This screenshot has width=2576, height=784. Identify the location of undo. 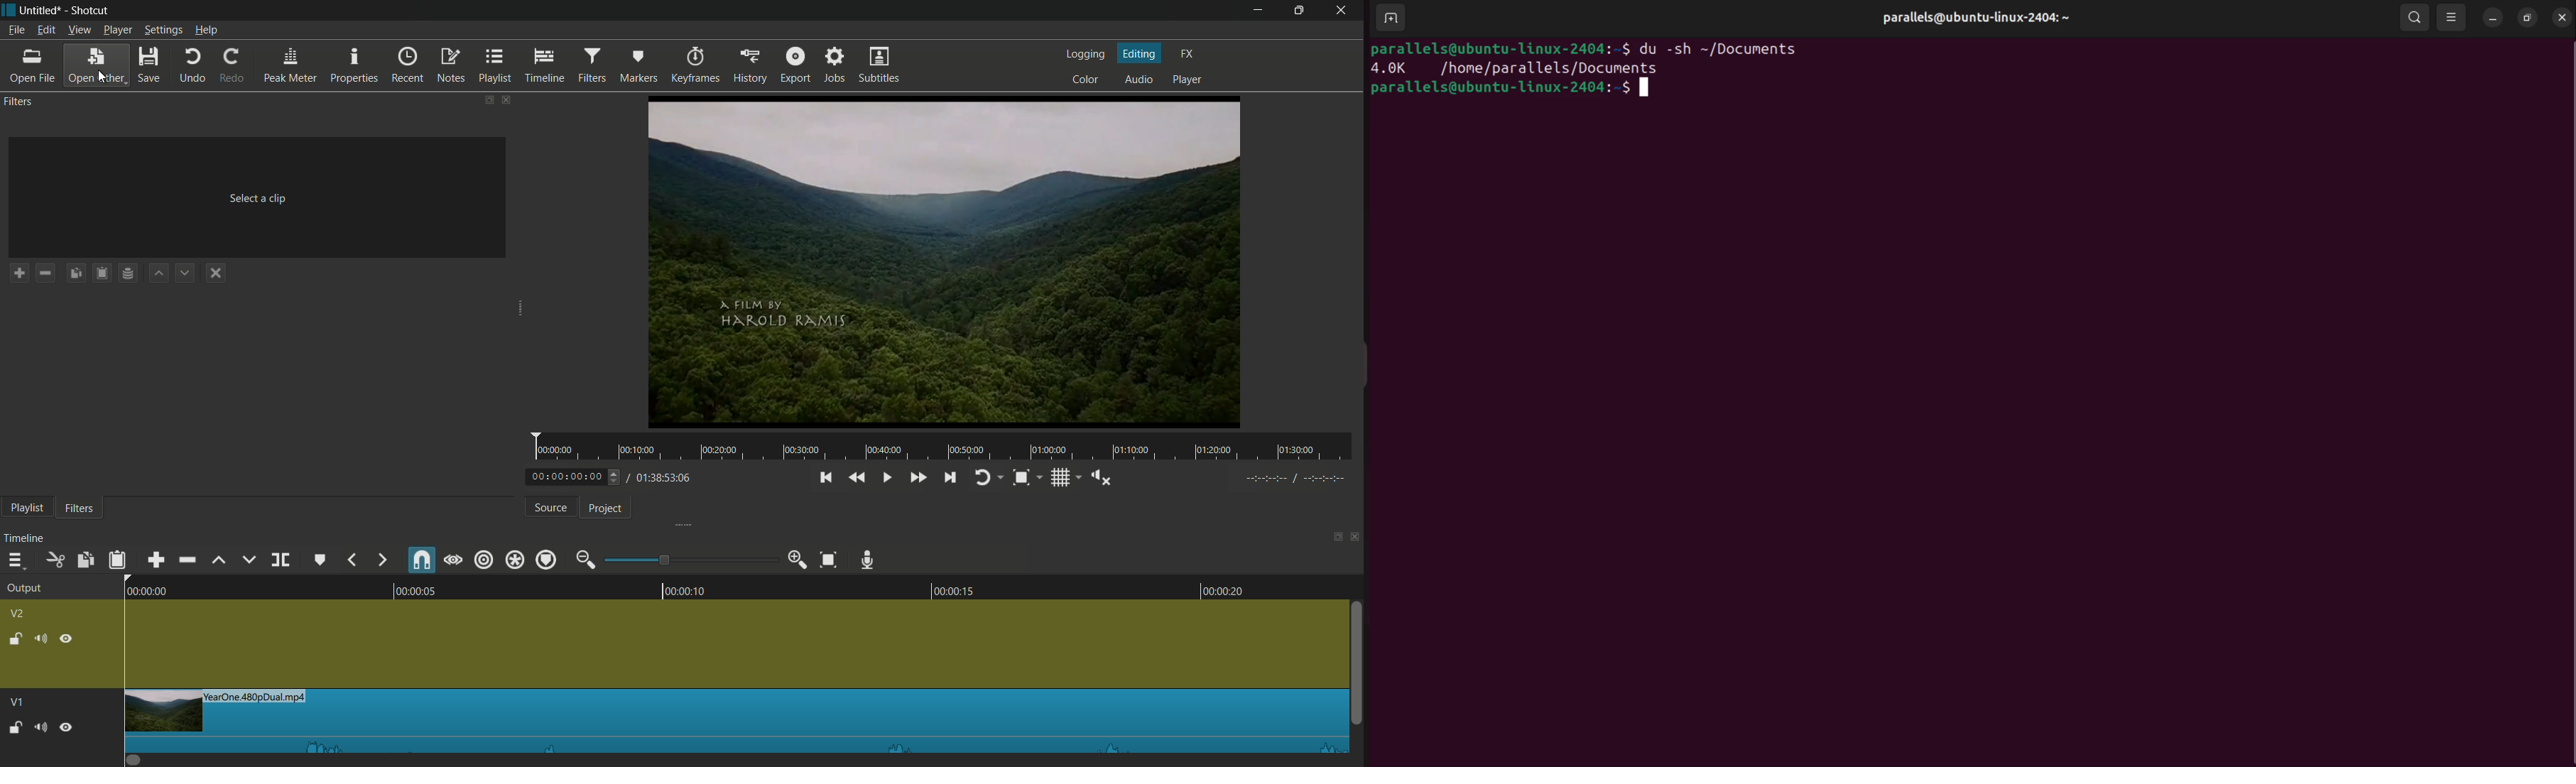
(192, 66).